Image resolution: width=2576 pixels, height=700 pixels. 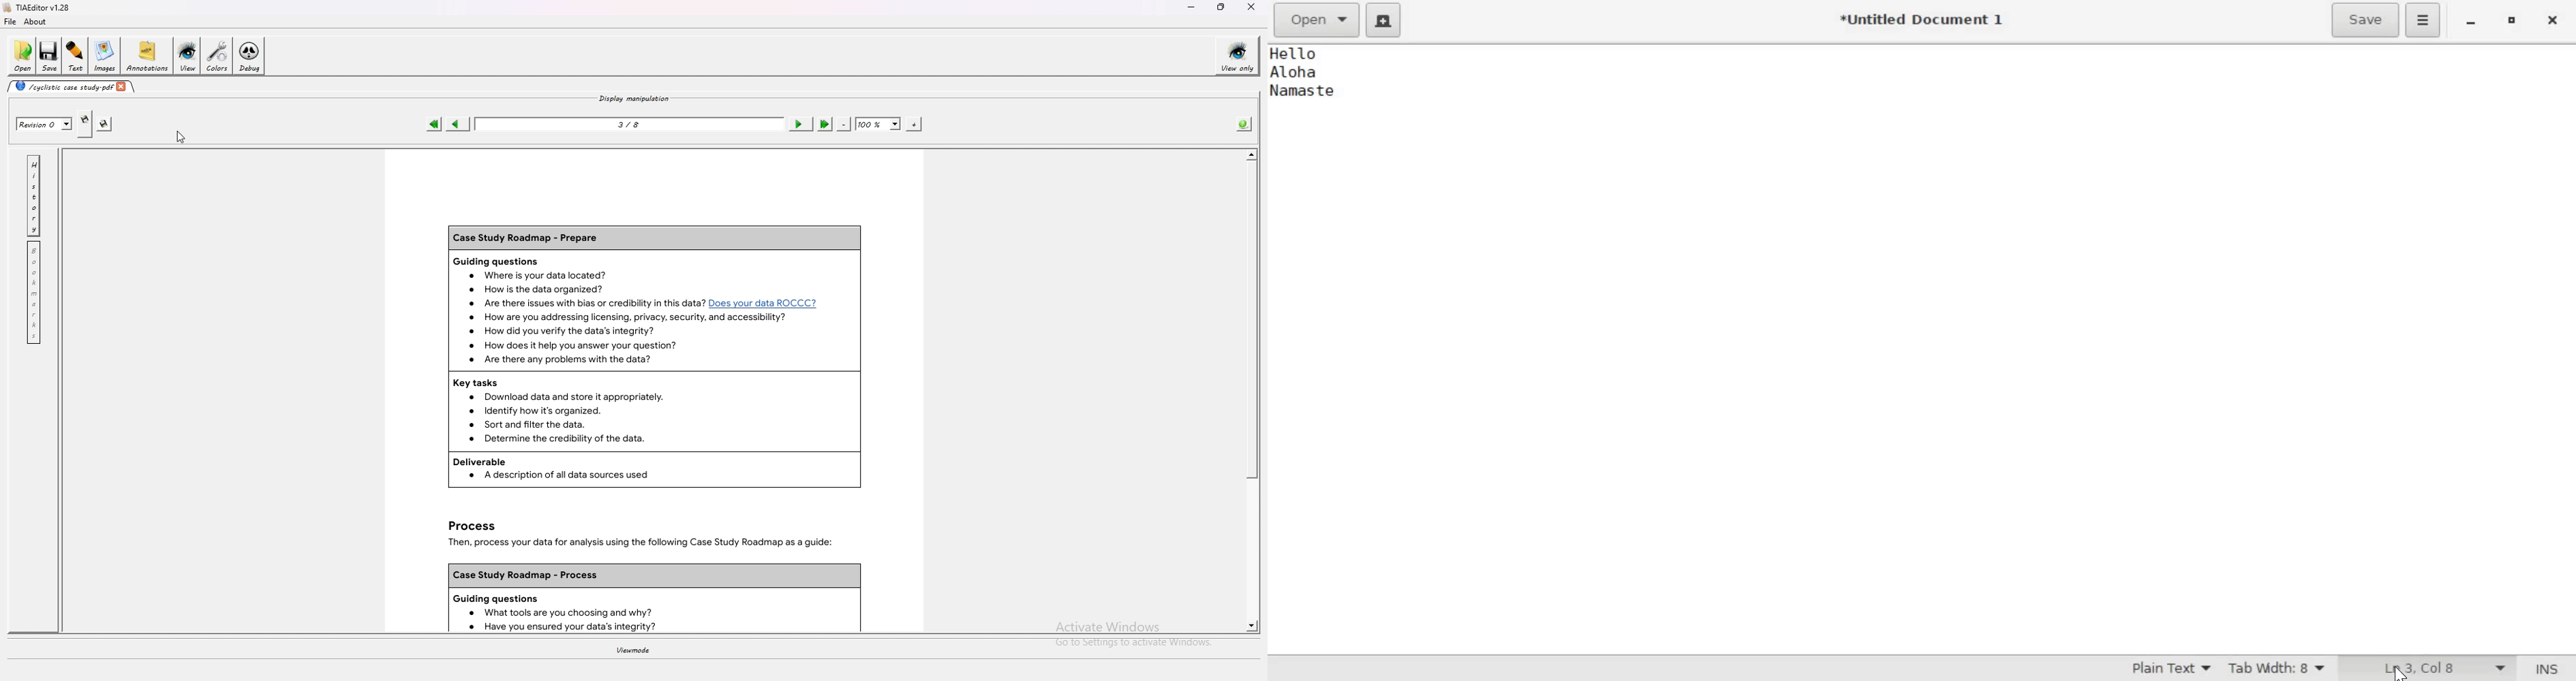 I want to click on create a new document, so click(x=1384, y=20).